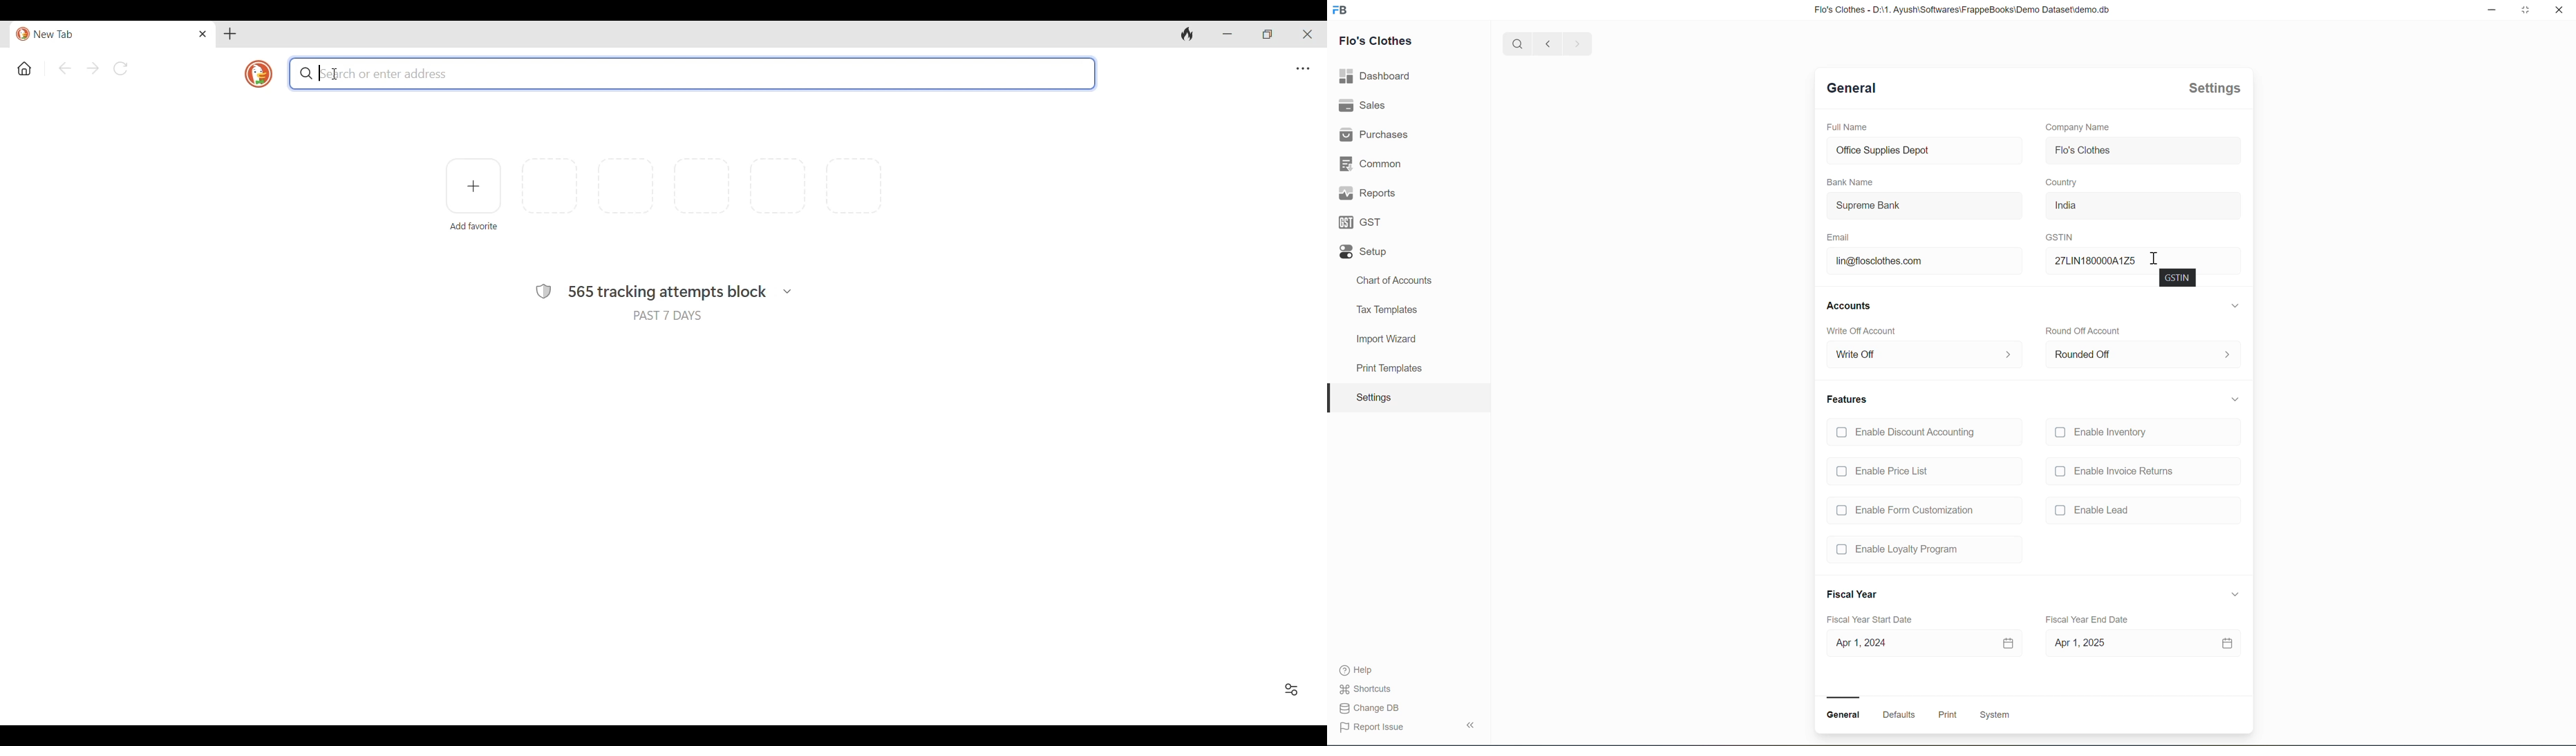 Image resolution: width=2576 pixels, height=756 pixels. What do you see at coordinates (1861, 332) in the screenshot?
I see `Write Off Account` at bounding box center [1861, 332].